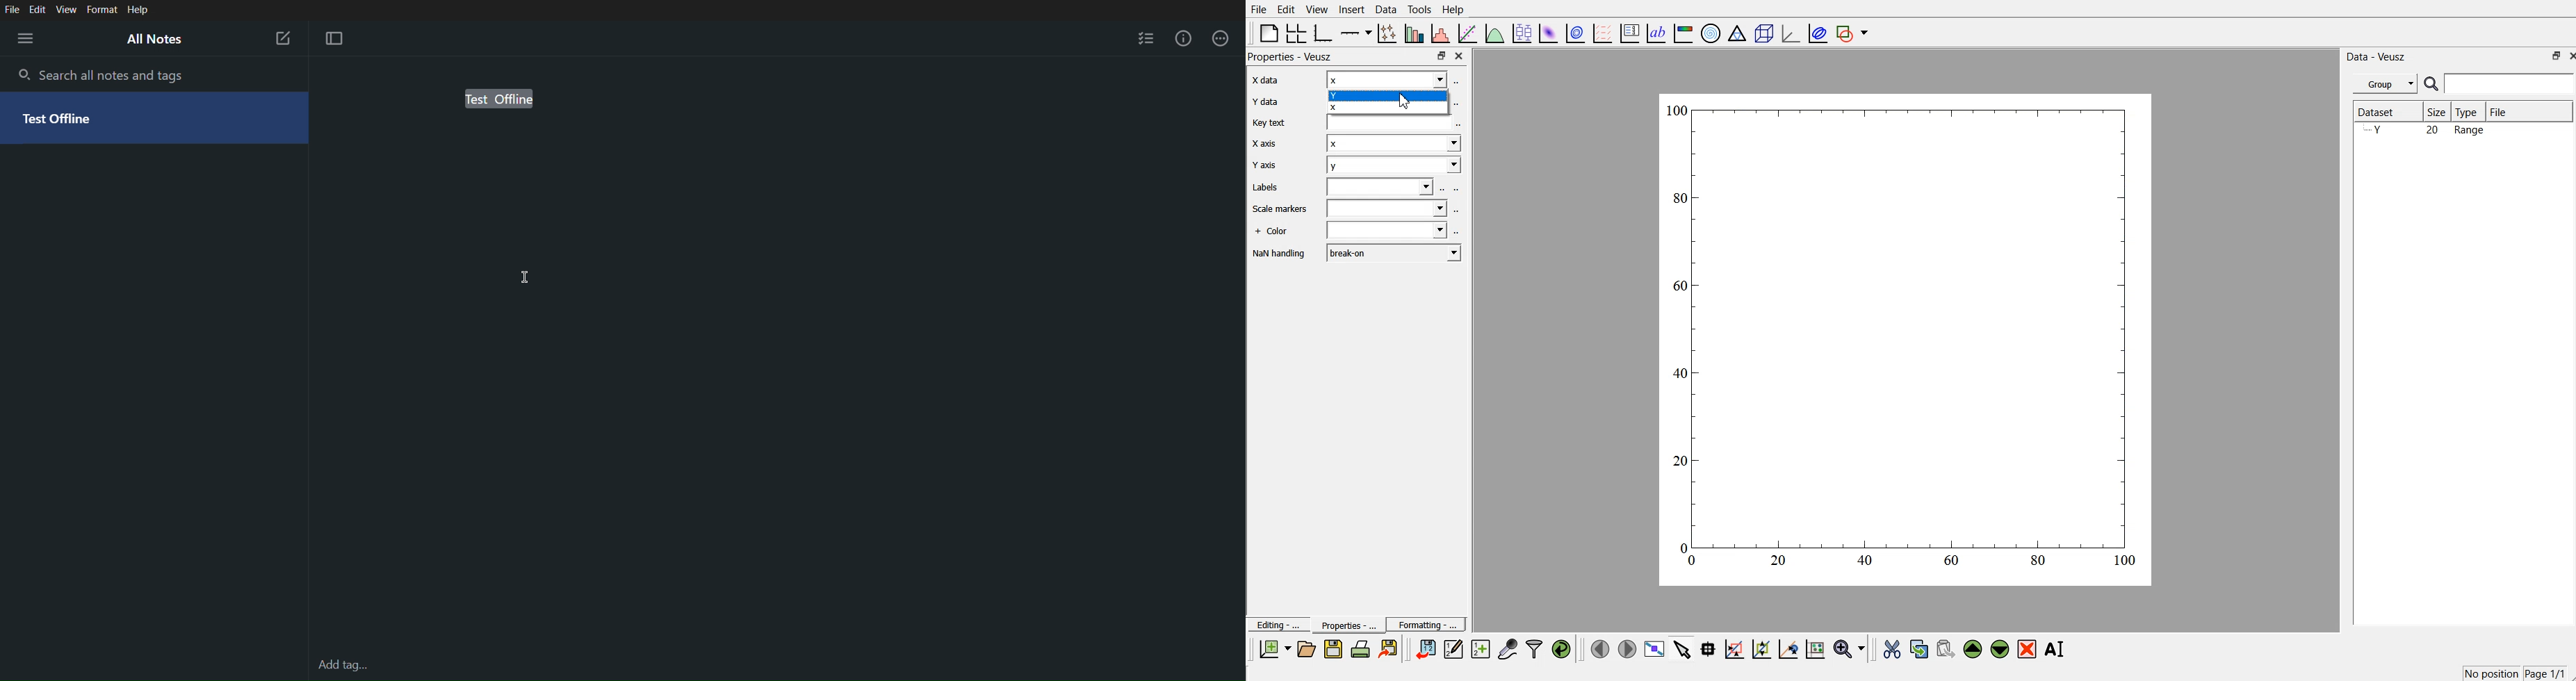  What do you see at coordinates (138, 10) in the screenshot?
I see `Help` at bounding box center [138, 10].